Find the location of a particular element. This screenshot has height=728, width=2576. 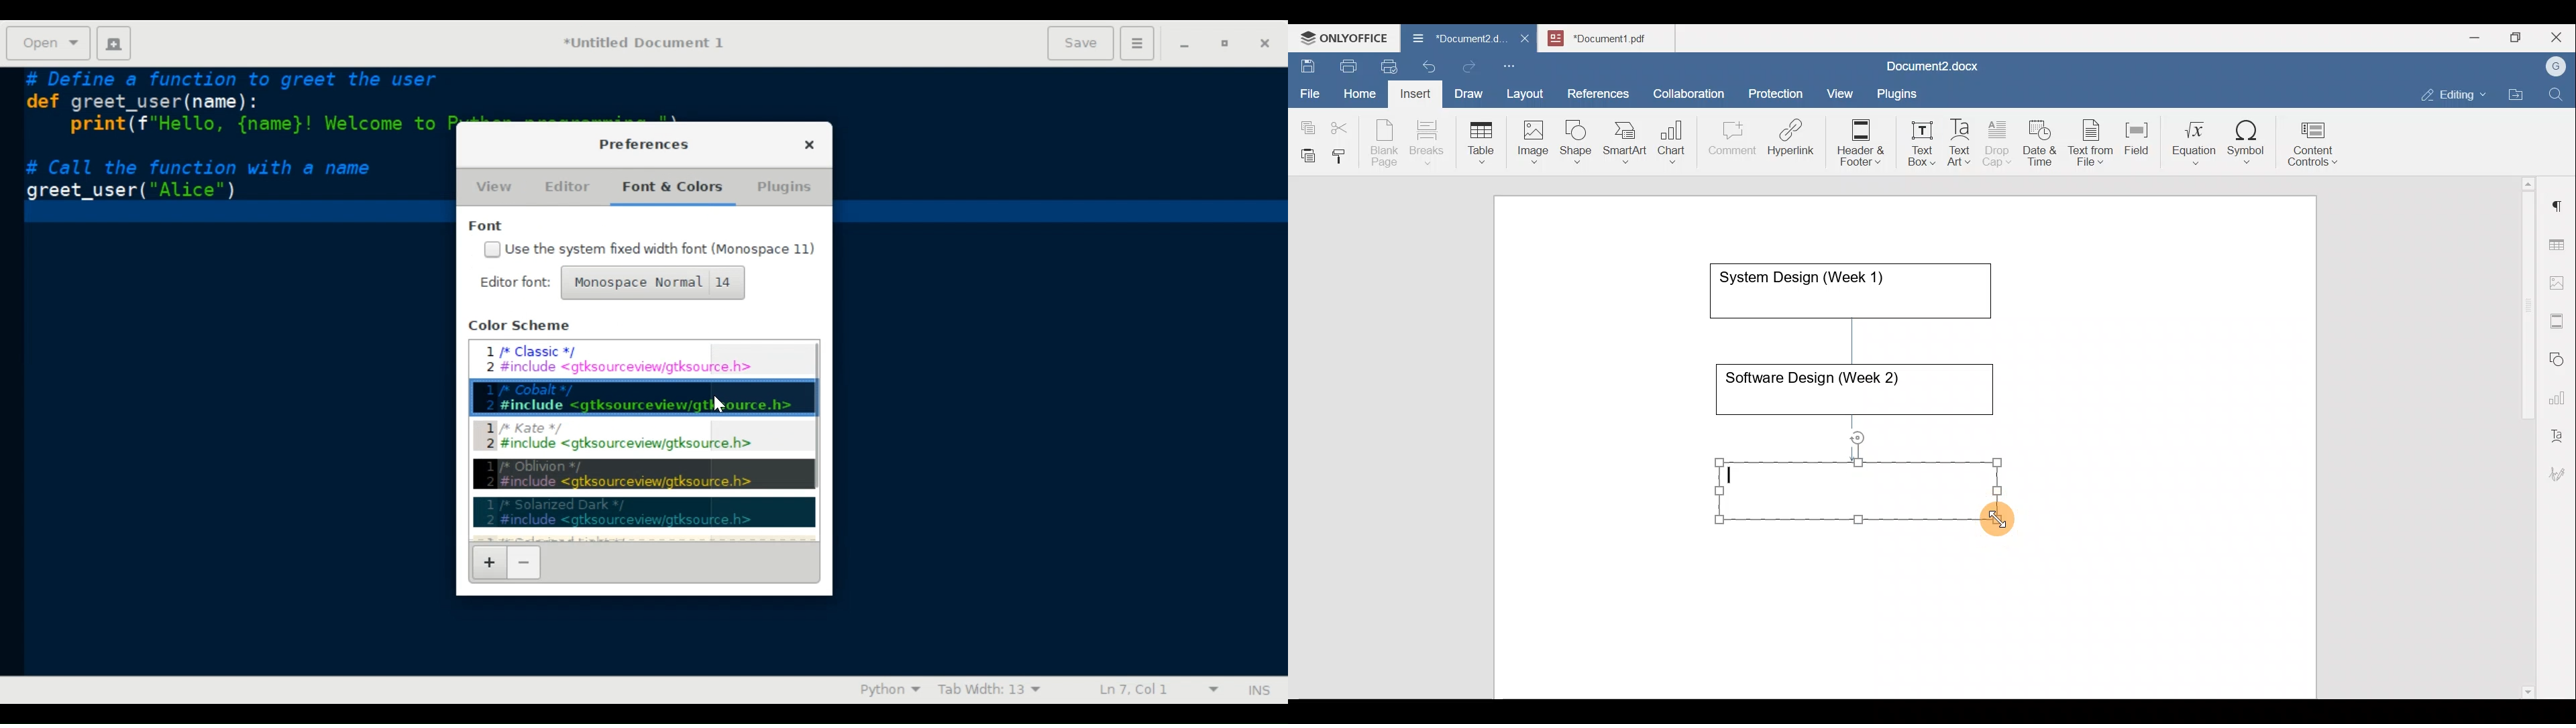

Layout is located at coordinates (1528, 91).